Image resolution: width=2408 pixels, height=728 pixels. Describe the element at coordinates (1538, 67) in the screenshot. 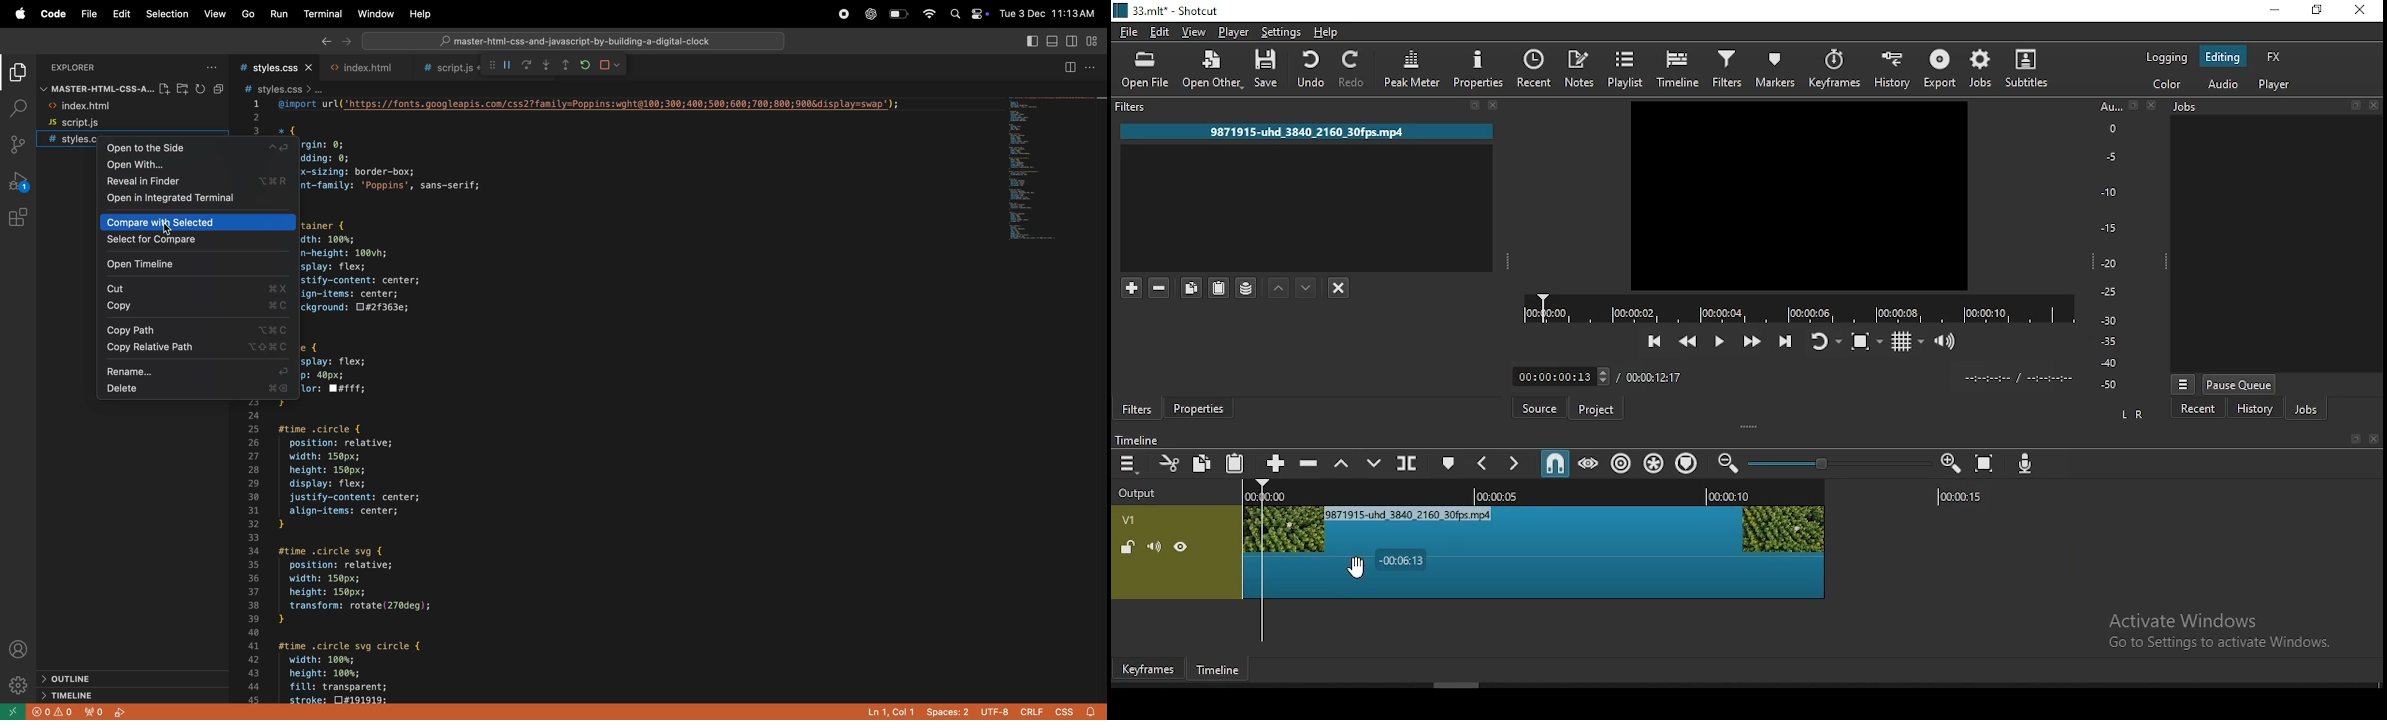

I see `split at playhead` at that location.